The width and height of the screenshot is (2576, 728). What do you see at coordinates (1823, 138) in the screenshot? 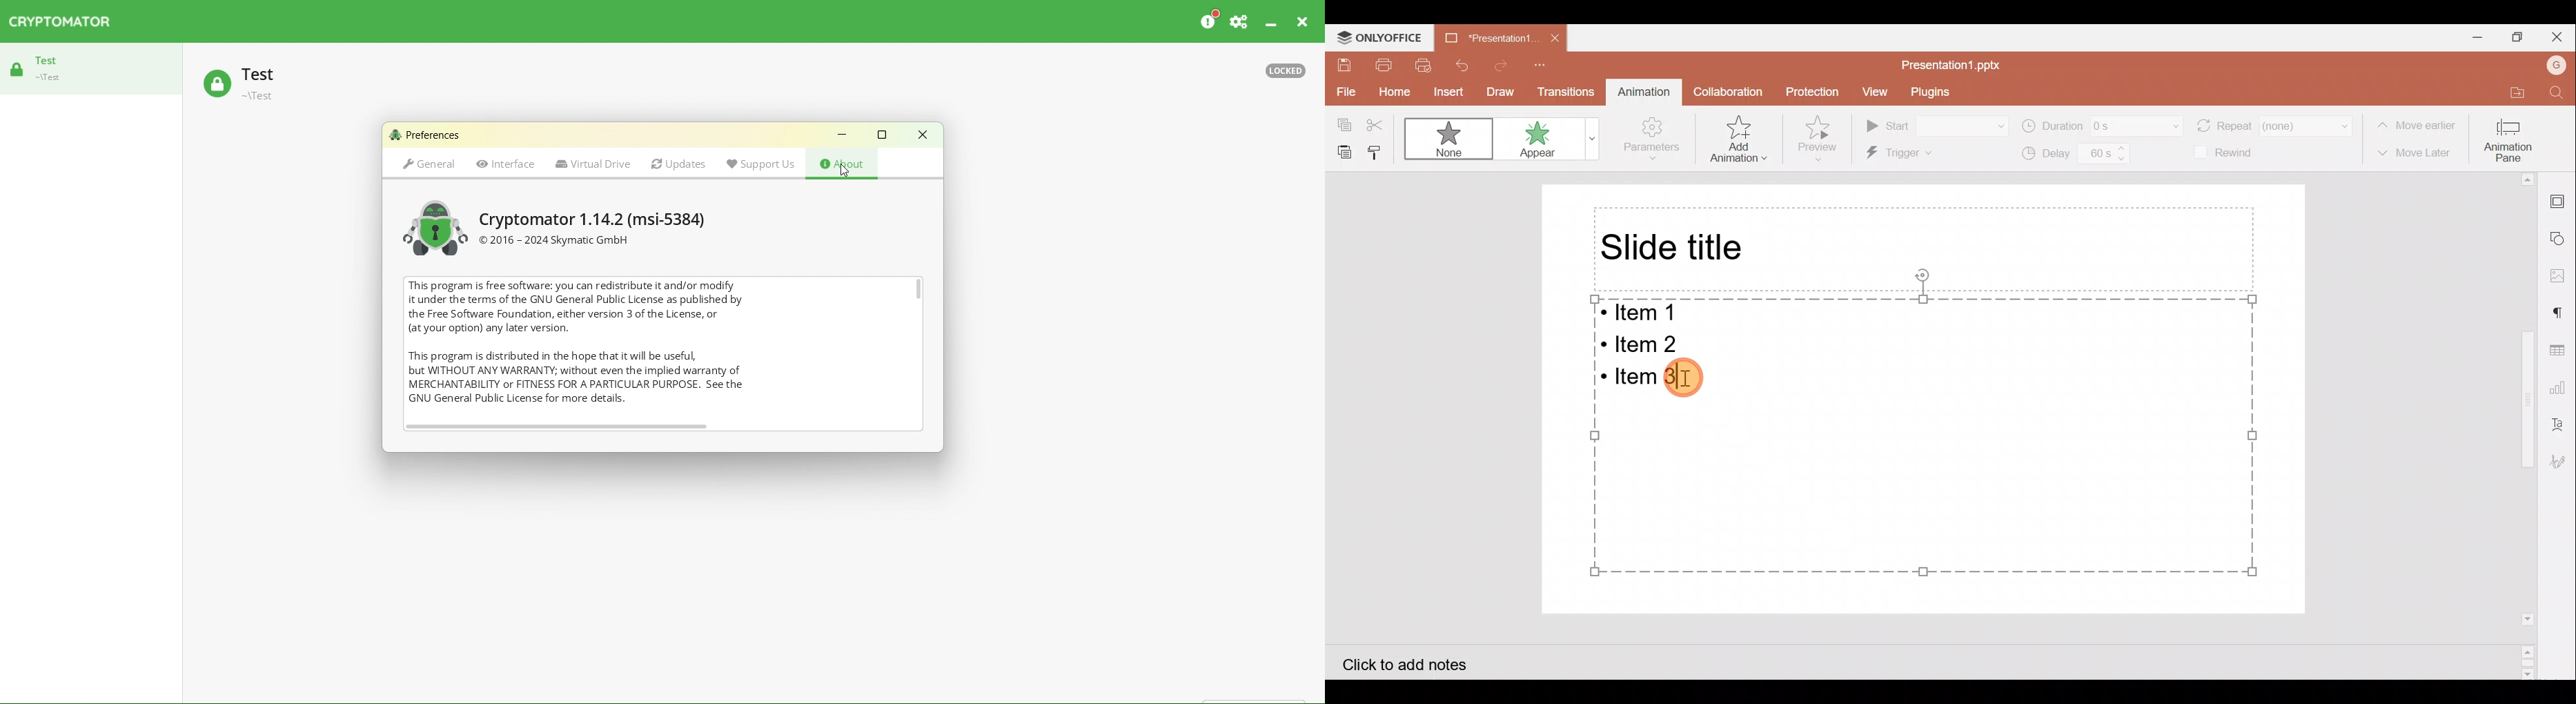
I see `Preview` at bounding box center [1823, 138].